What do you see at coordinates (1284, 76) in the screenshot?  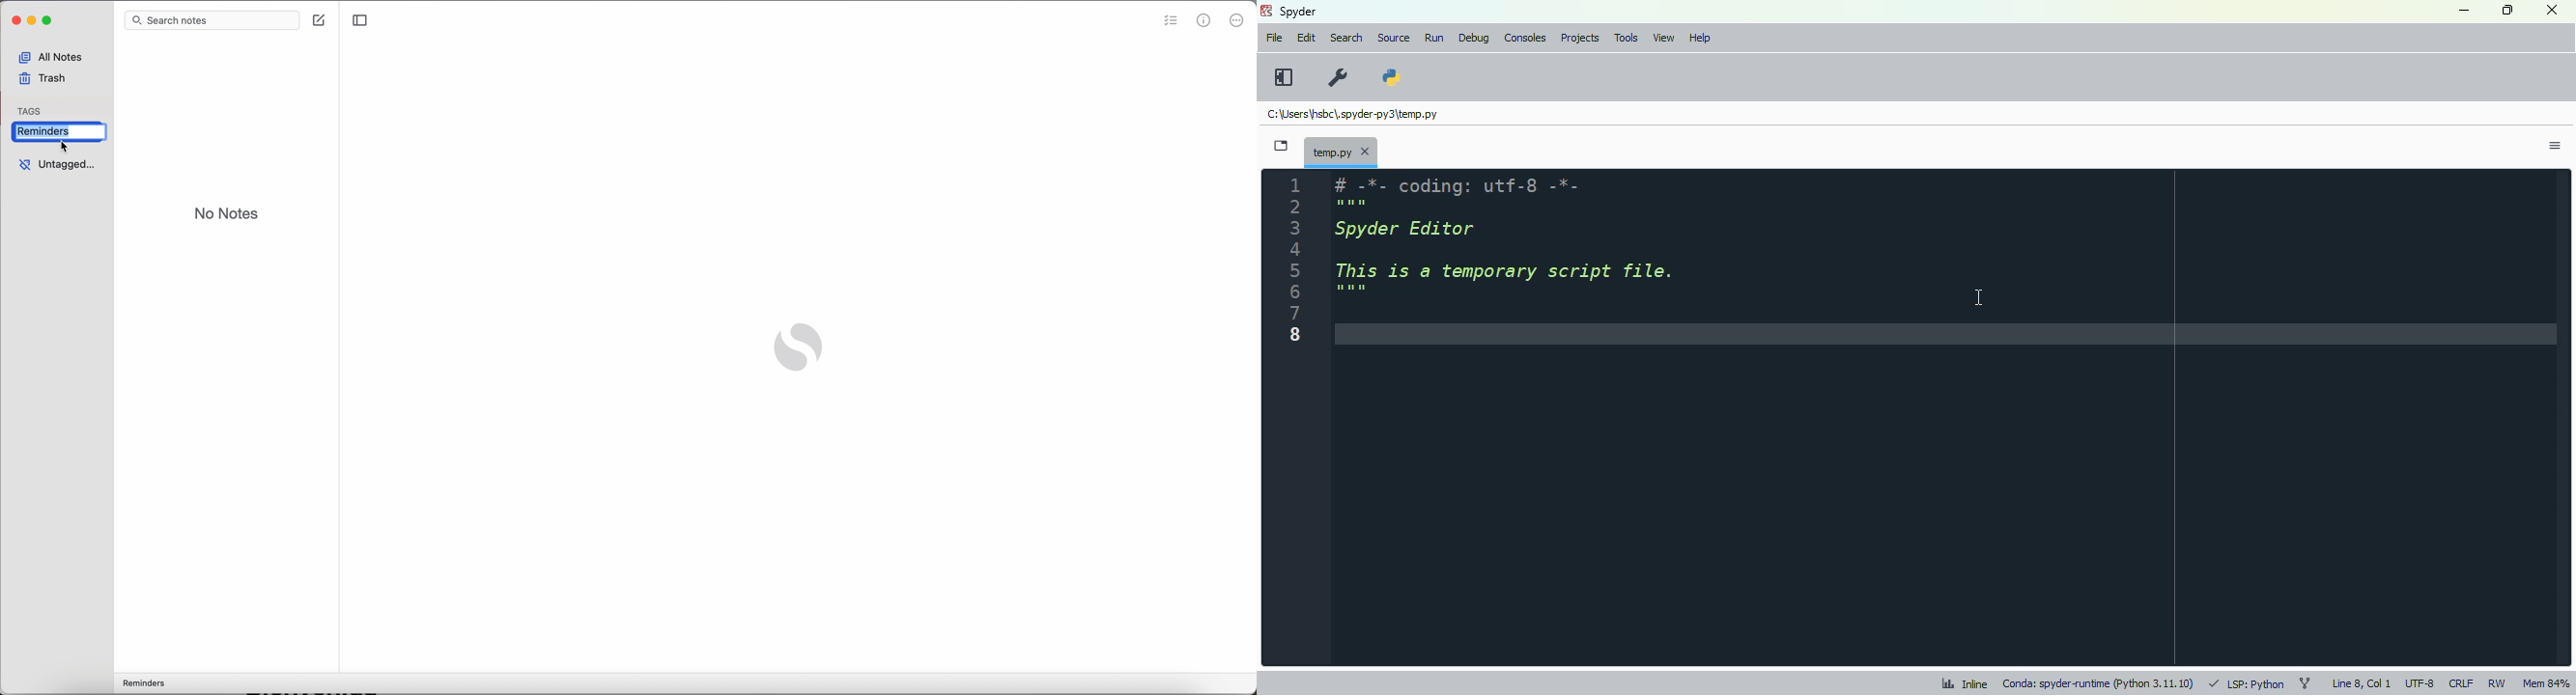 I see `maximize current pane` at bounding box center [1284, 76].